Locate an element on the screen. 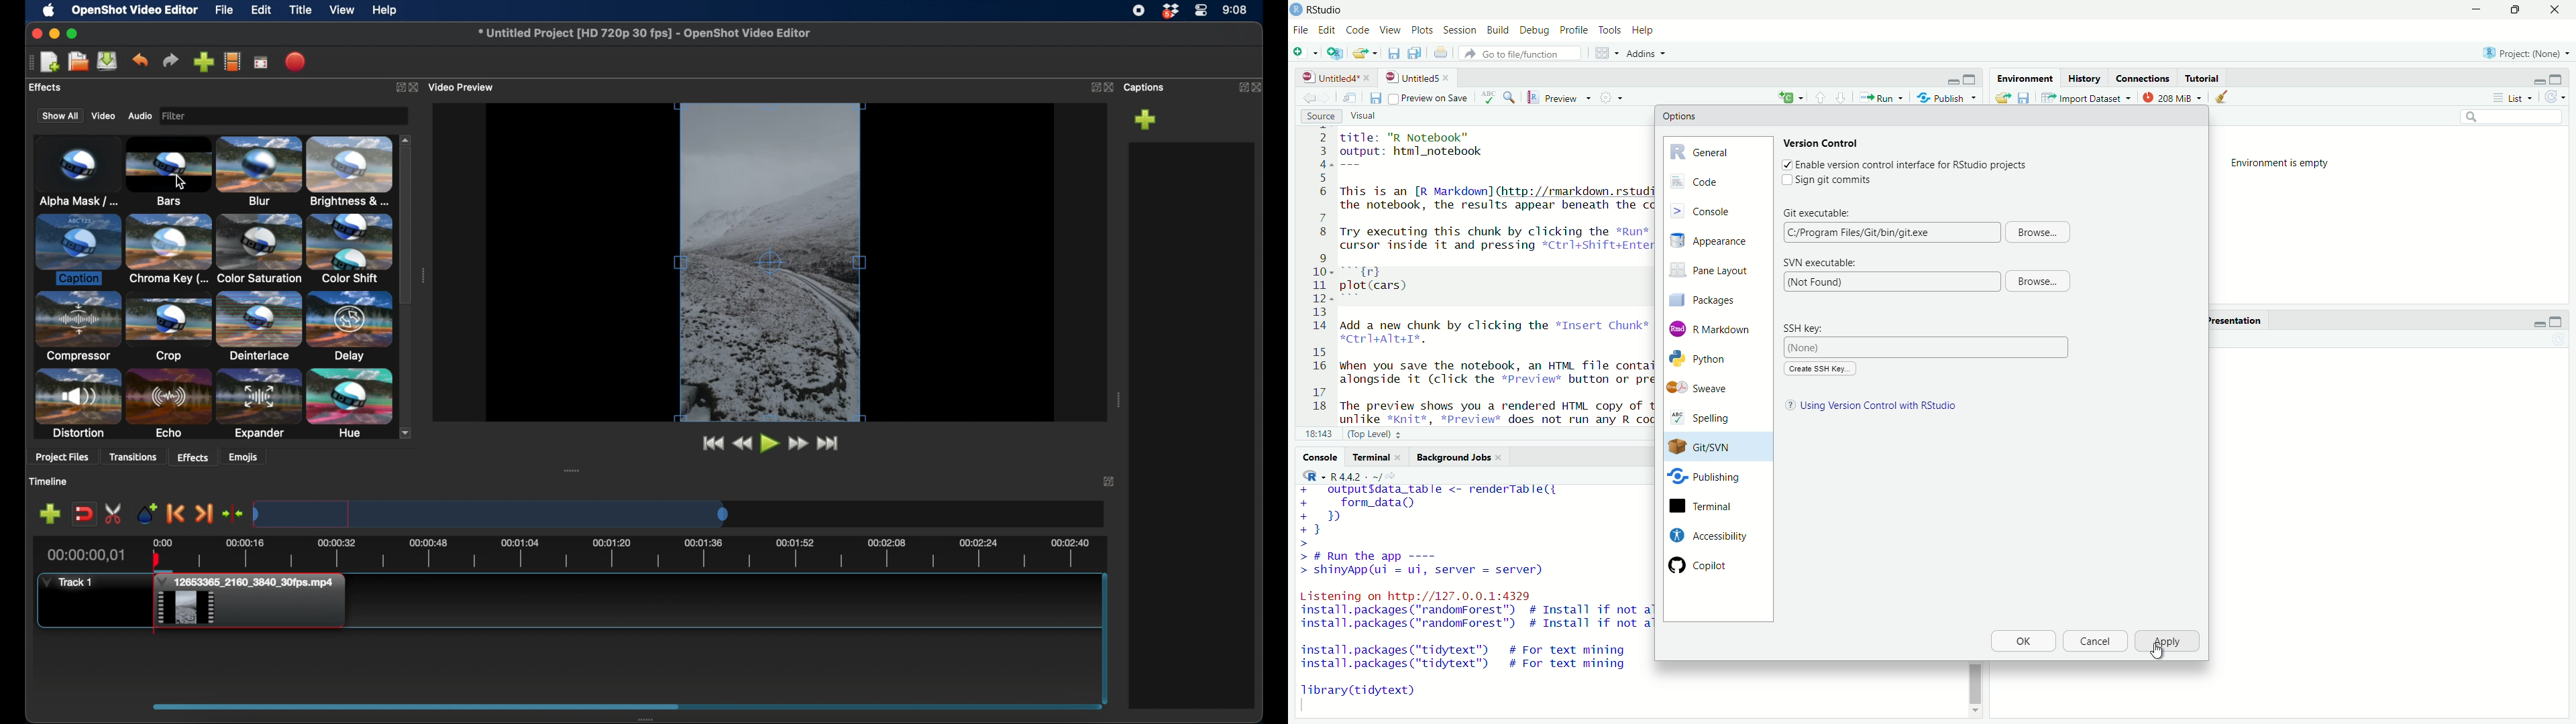 This screenshot has height=728, width=2576. cursor is located at coordinates (179, 181).